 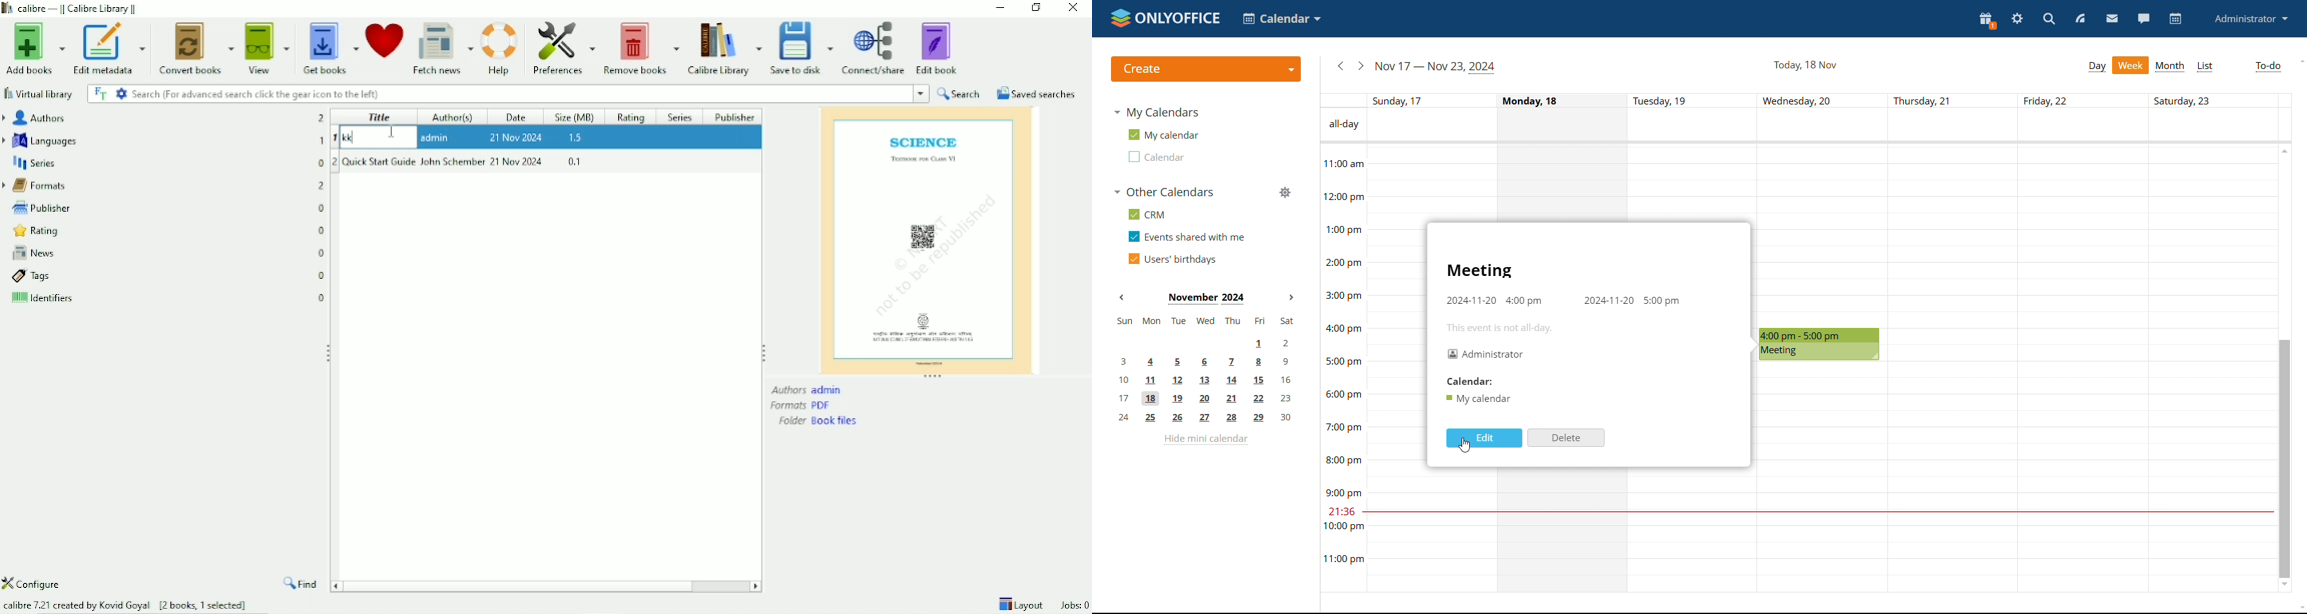 What do you see at coordinates (335, 138) in the screenshot?
I see `1` at bounding box center [335, 138].